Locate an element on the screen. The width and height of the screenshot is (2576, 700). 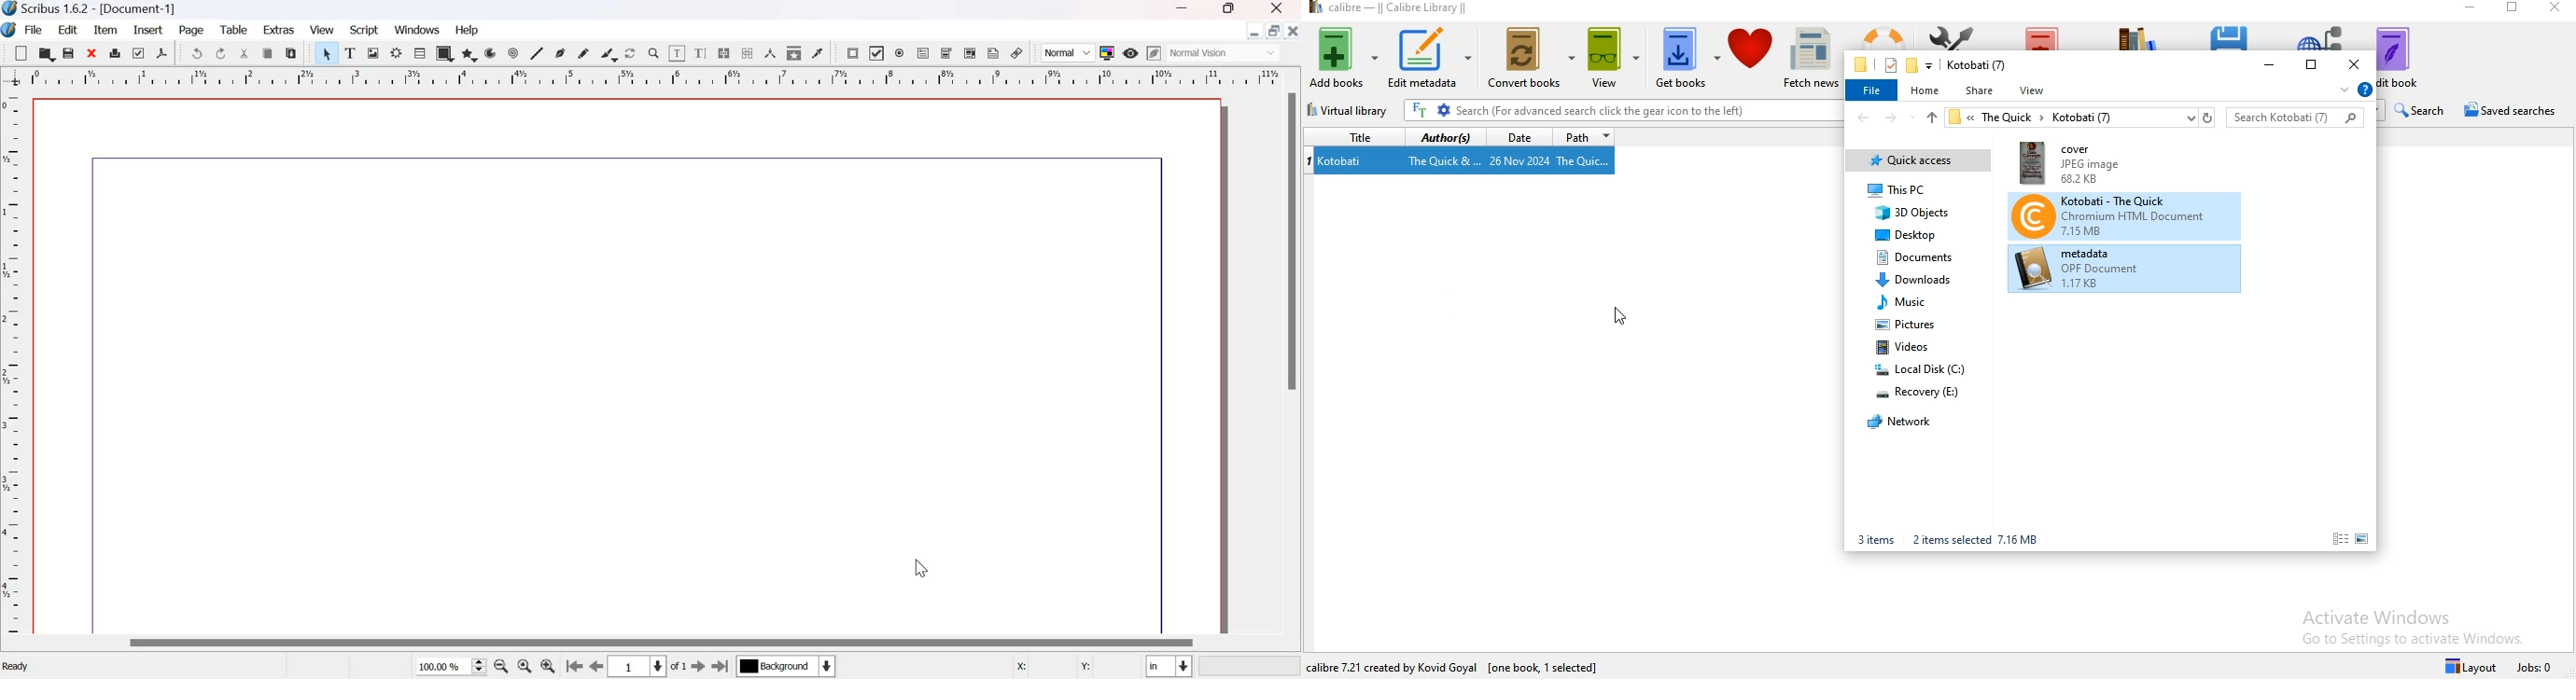
Measurements is located at coordinates (770, 54).